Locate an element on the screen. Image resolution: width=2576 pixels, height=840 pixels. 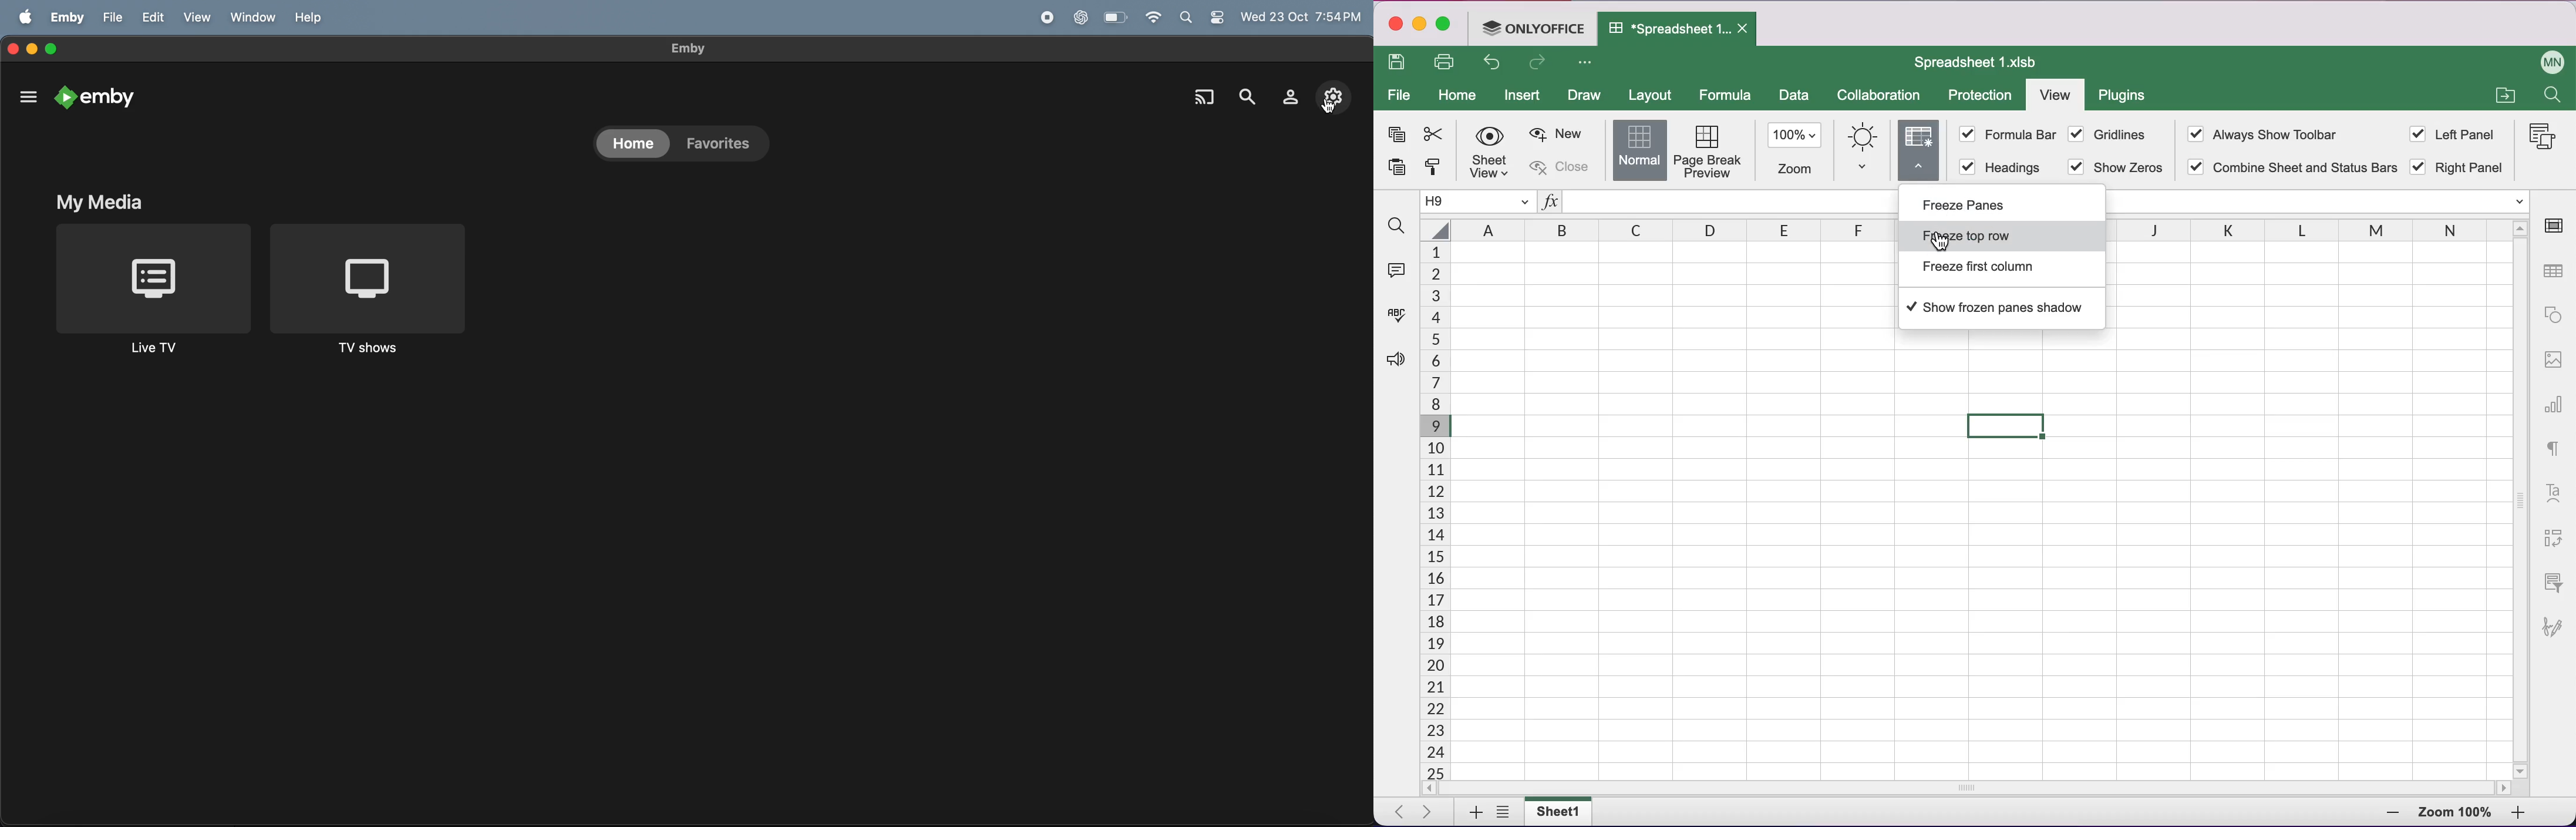
user is located at coordinates (2546, 60).